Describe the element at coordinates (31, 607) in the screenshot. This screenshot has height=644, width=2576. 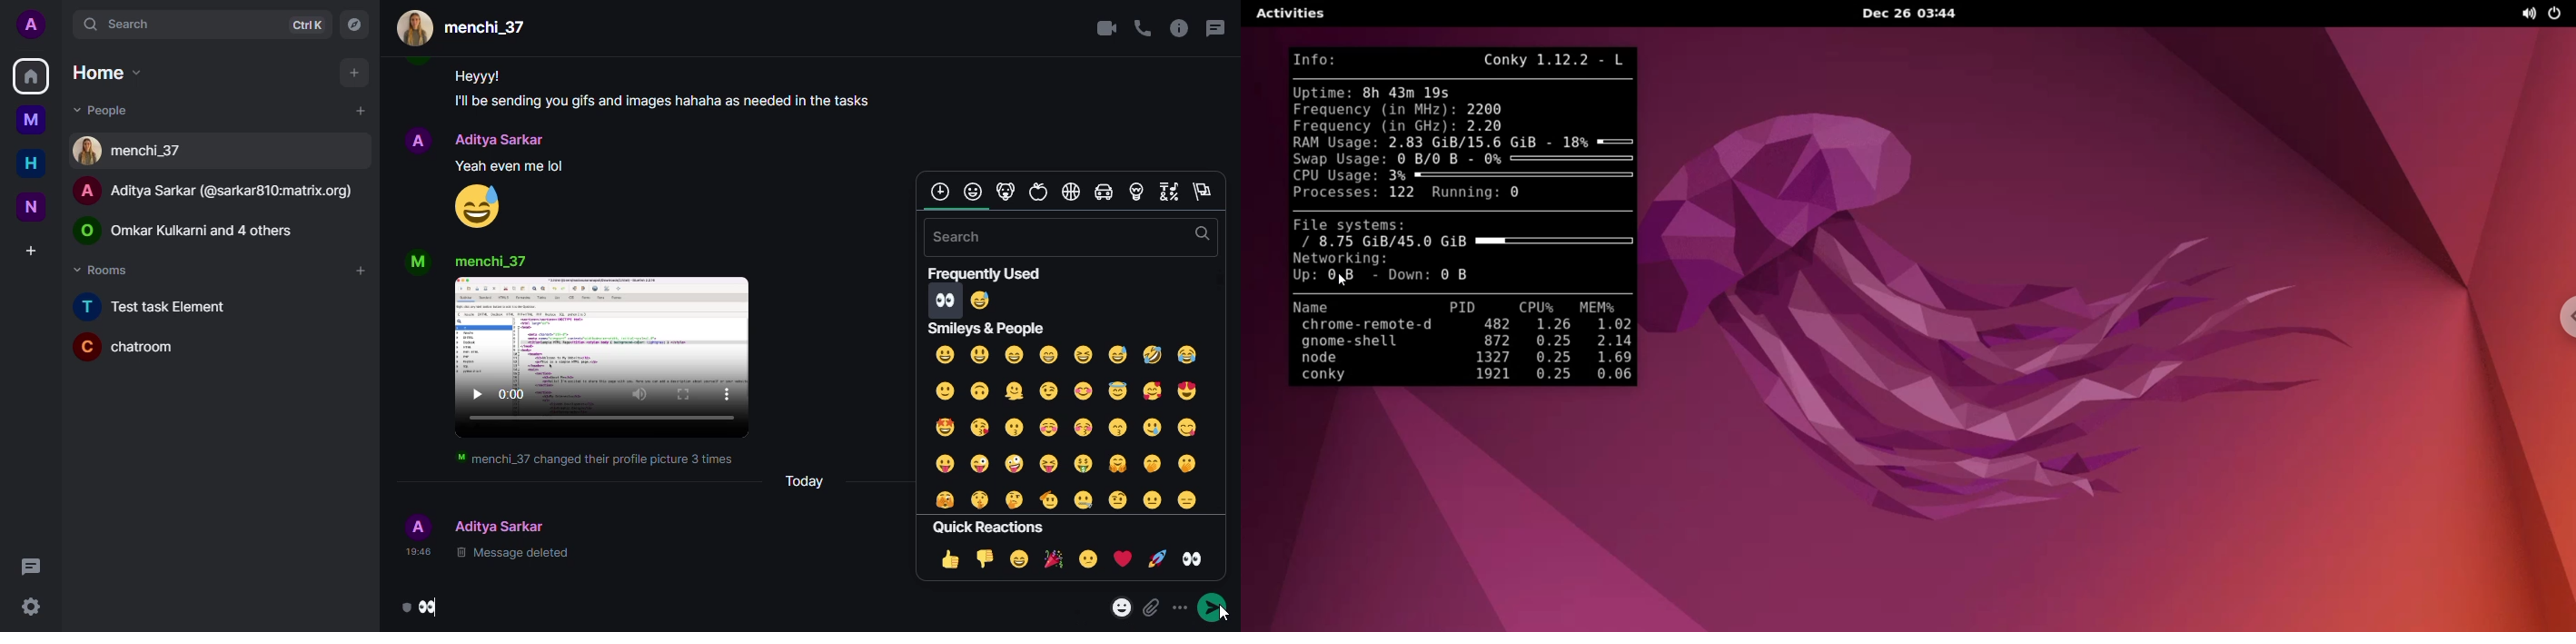
I see `setting` at that location.